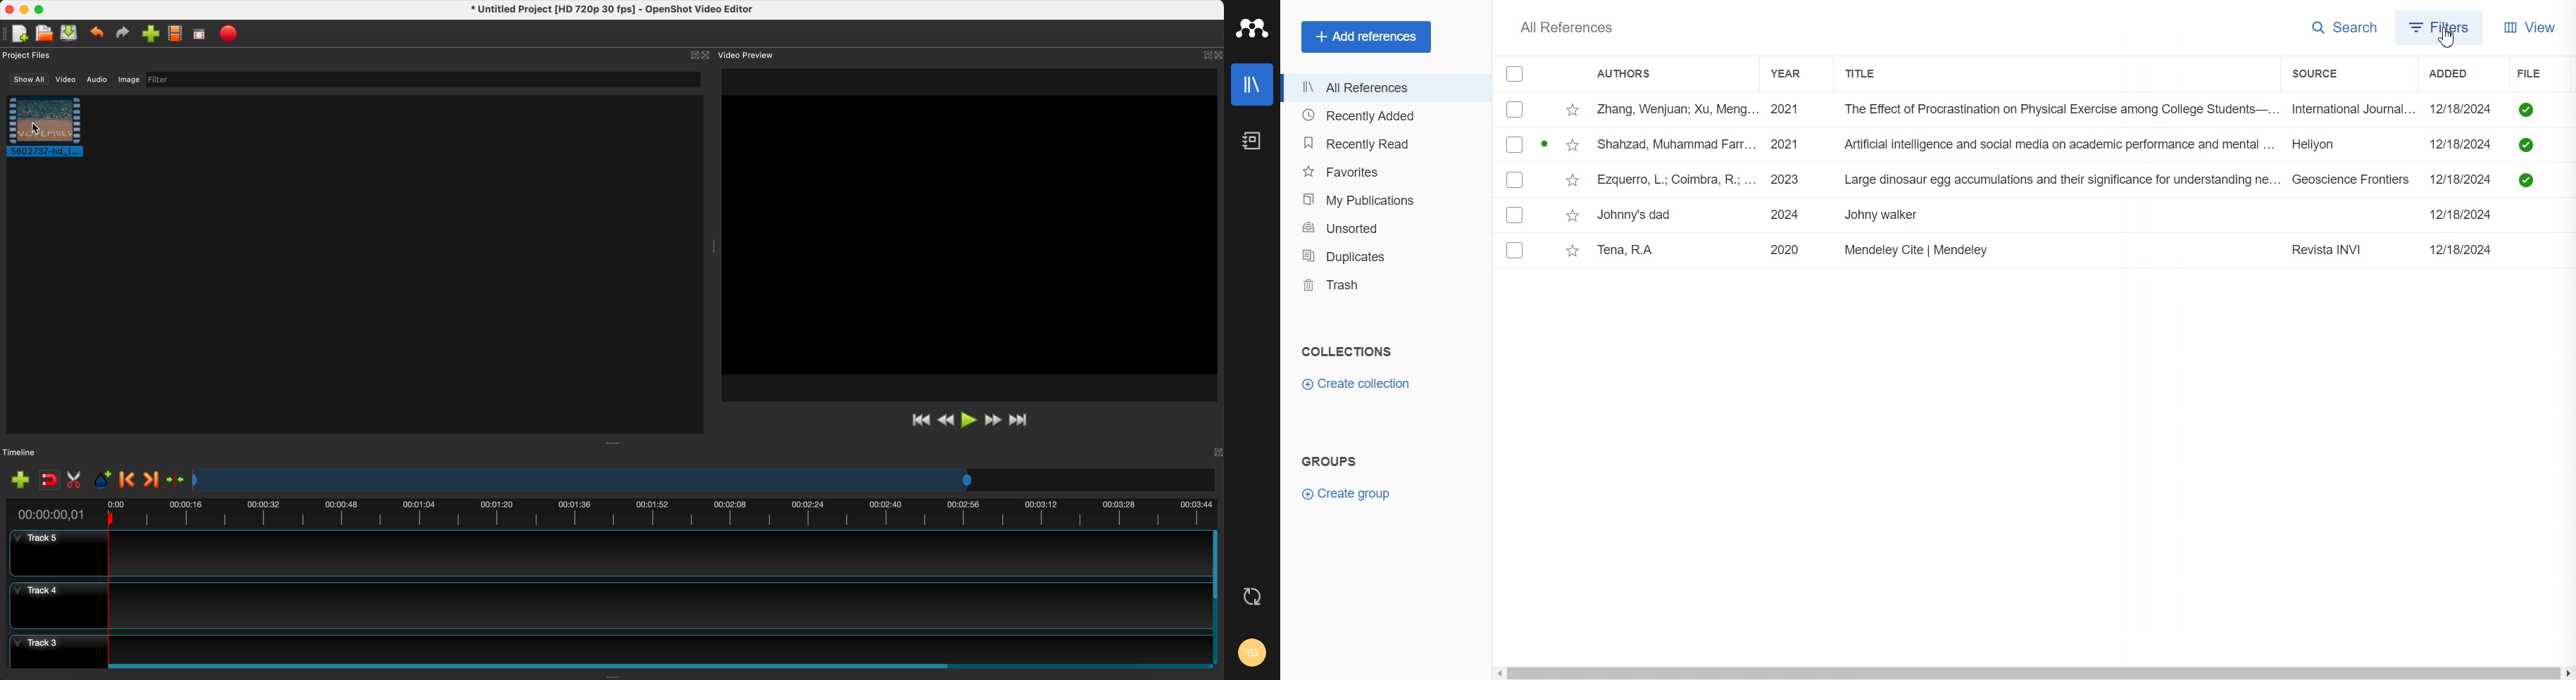  I want to click on open project, so click(43, 32).